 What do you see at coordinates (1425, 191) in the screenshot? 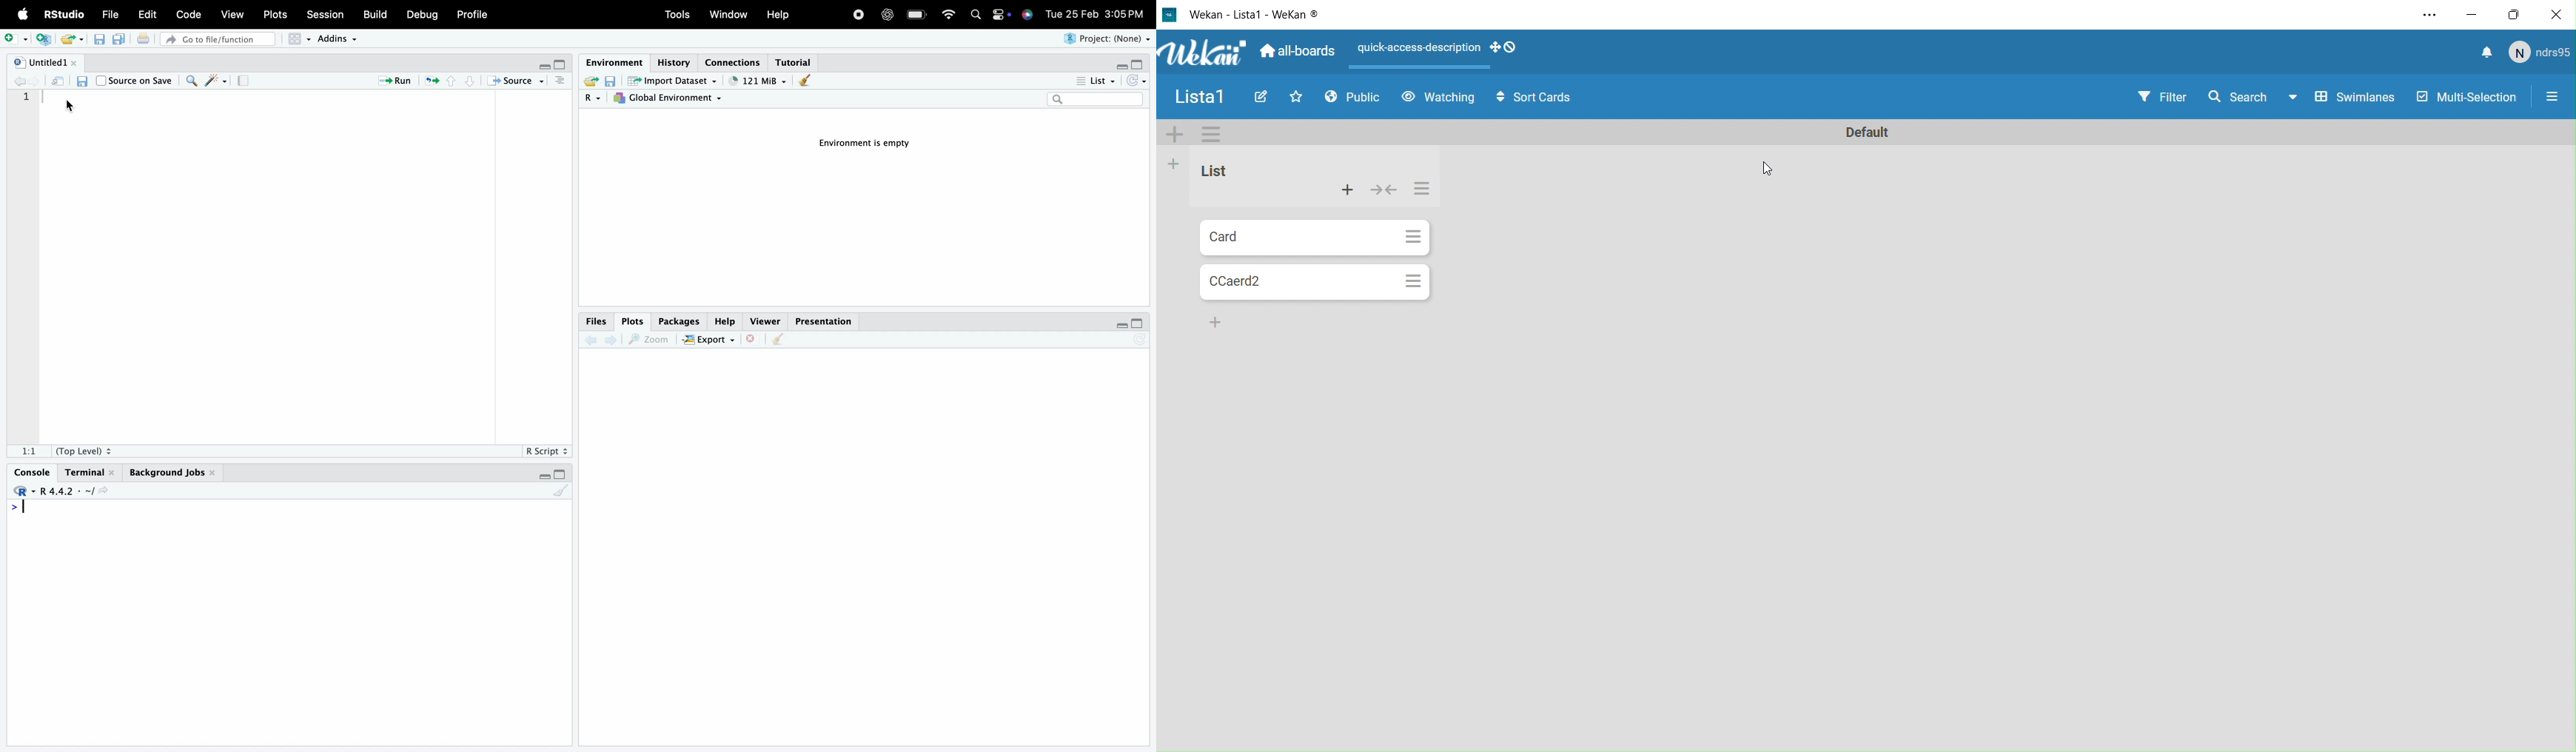
I see `Options` at bounding box center [1425, 191].